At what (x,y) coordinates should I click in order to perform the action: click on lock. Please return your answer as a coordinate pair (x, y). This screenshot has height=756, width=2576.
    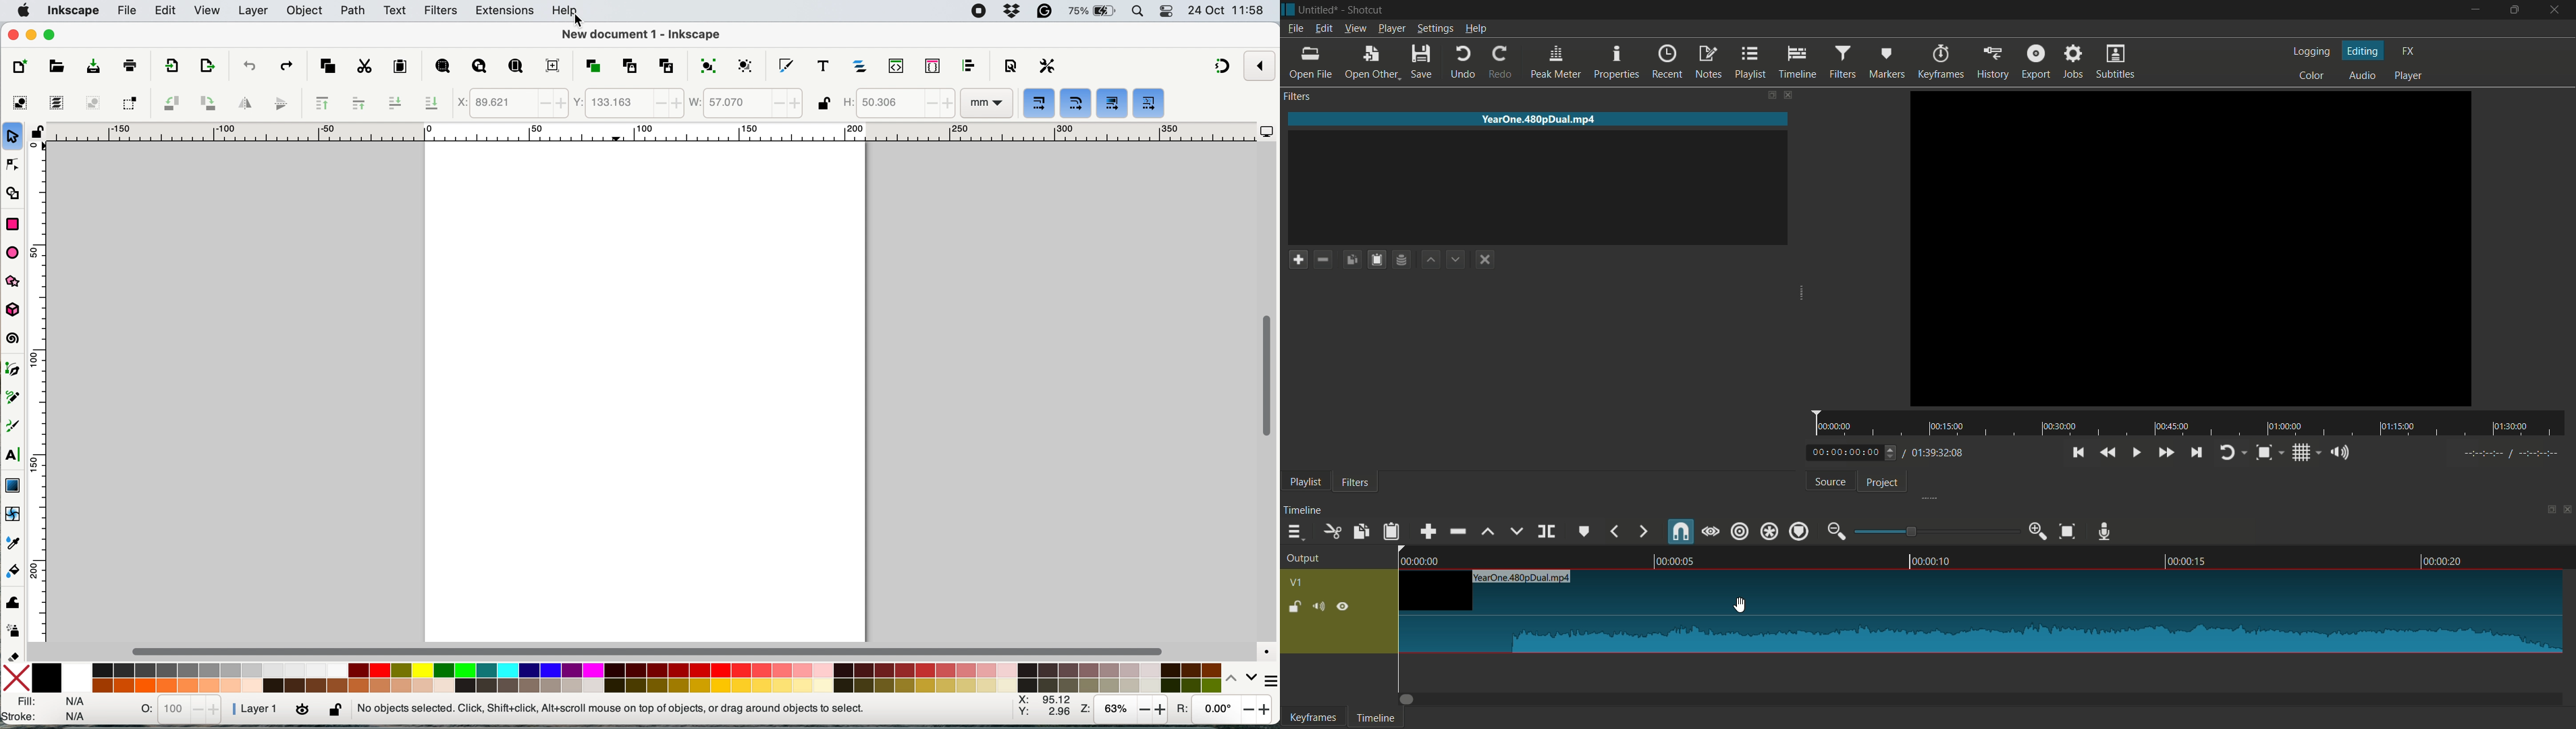
    Looking at the image, I should click on (1291, 605).